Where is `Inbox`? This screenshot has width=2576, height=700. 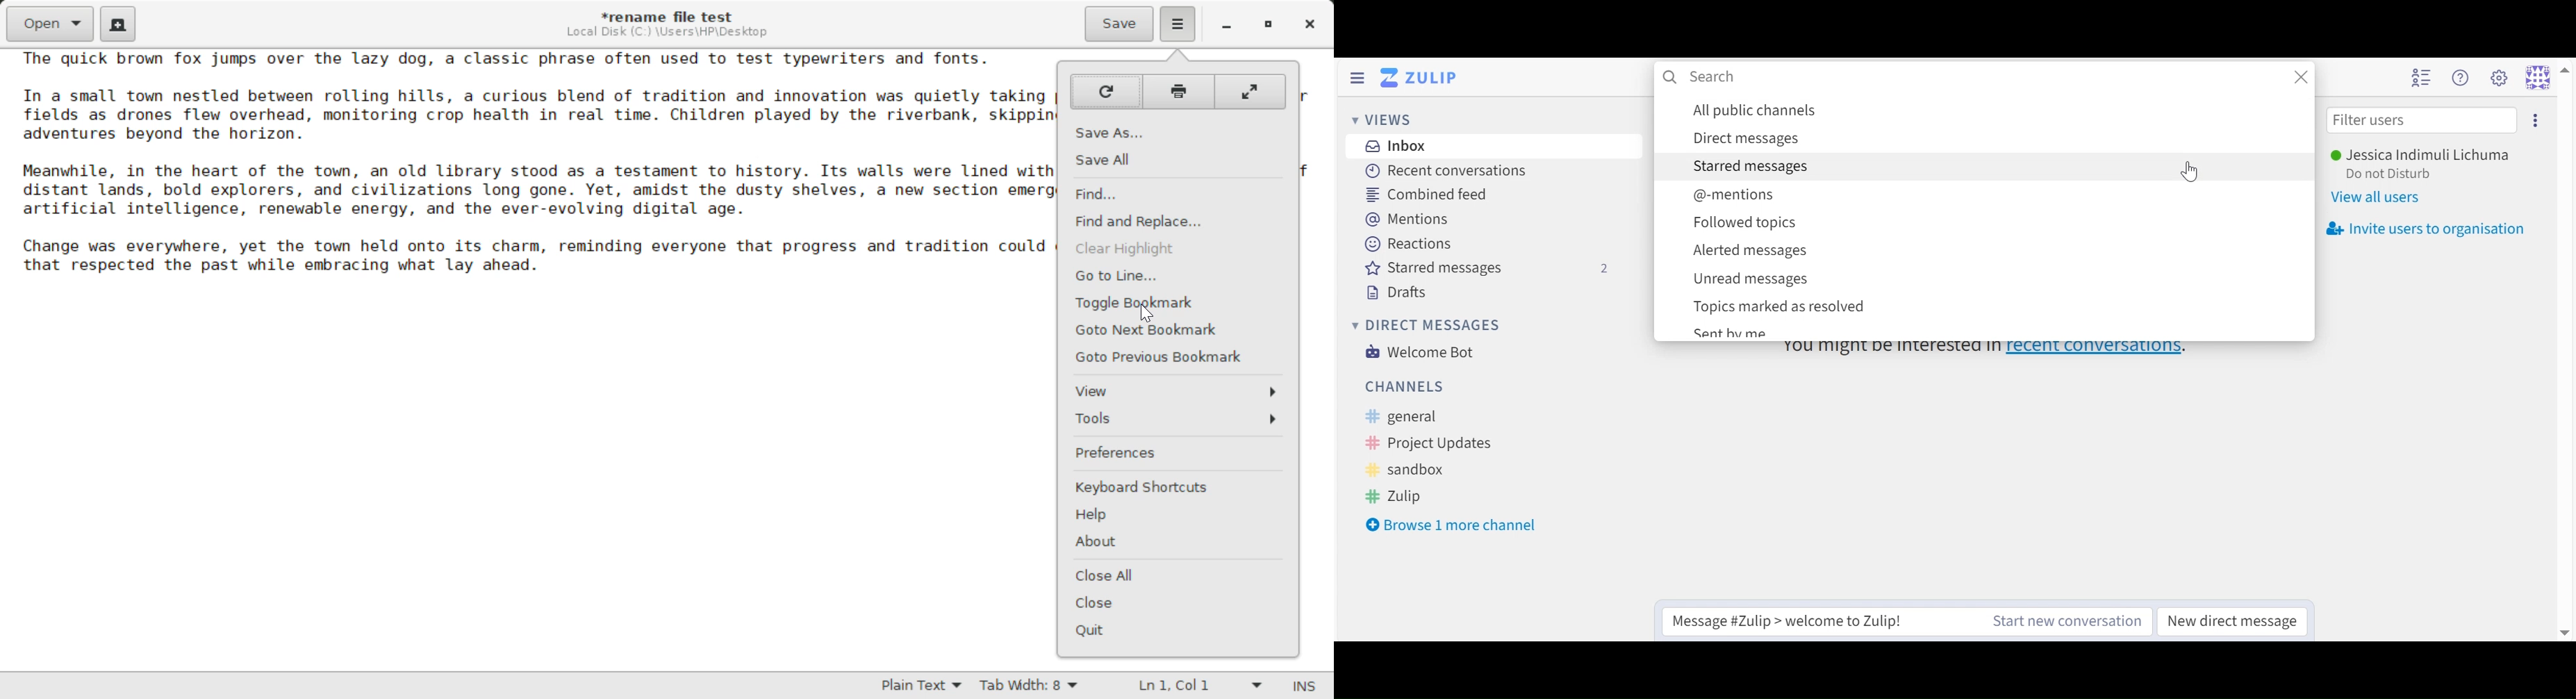 Inbox is located at coordinates (1699, 78).